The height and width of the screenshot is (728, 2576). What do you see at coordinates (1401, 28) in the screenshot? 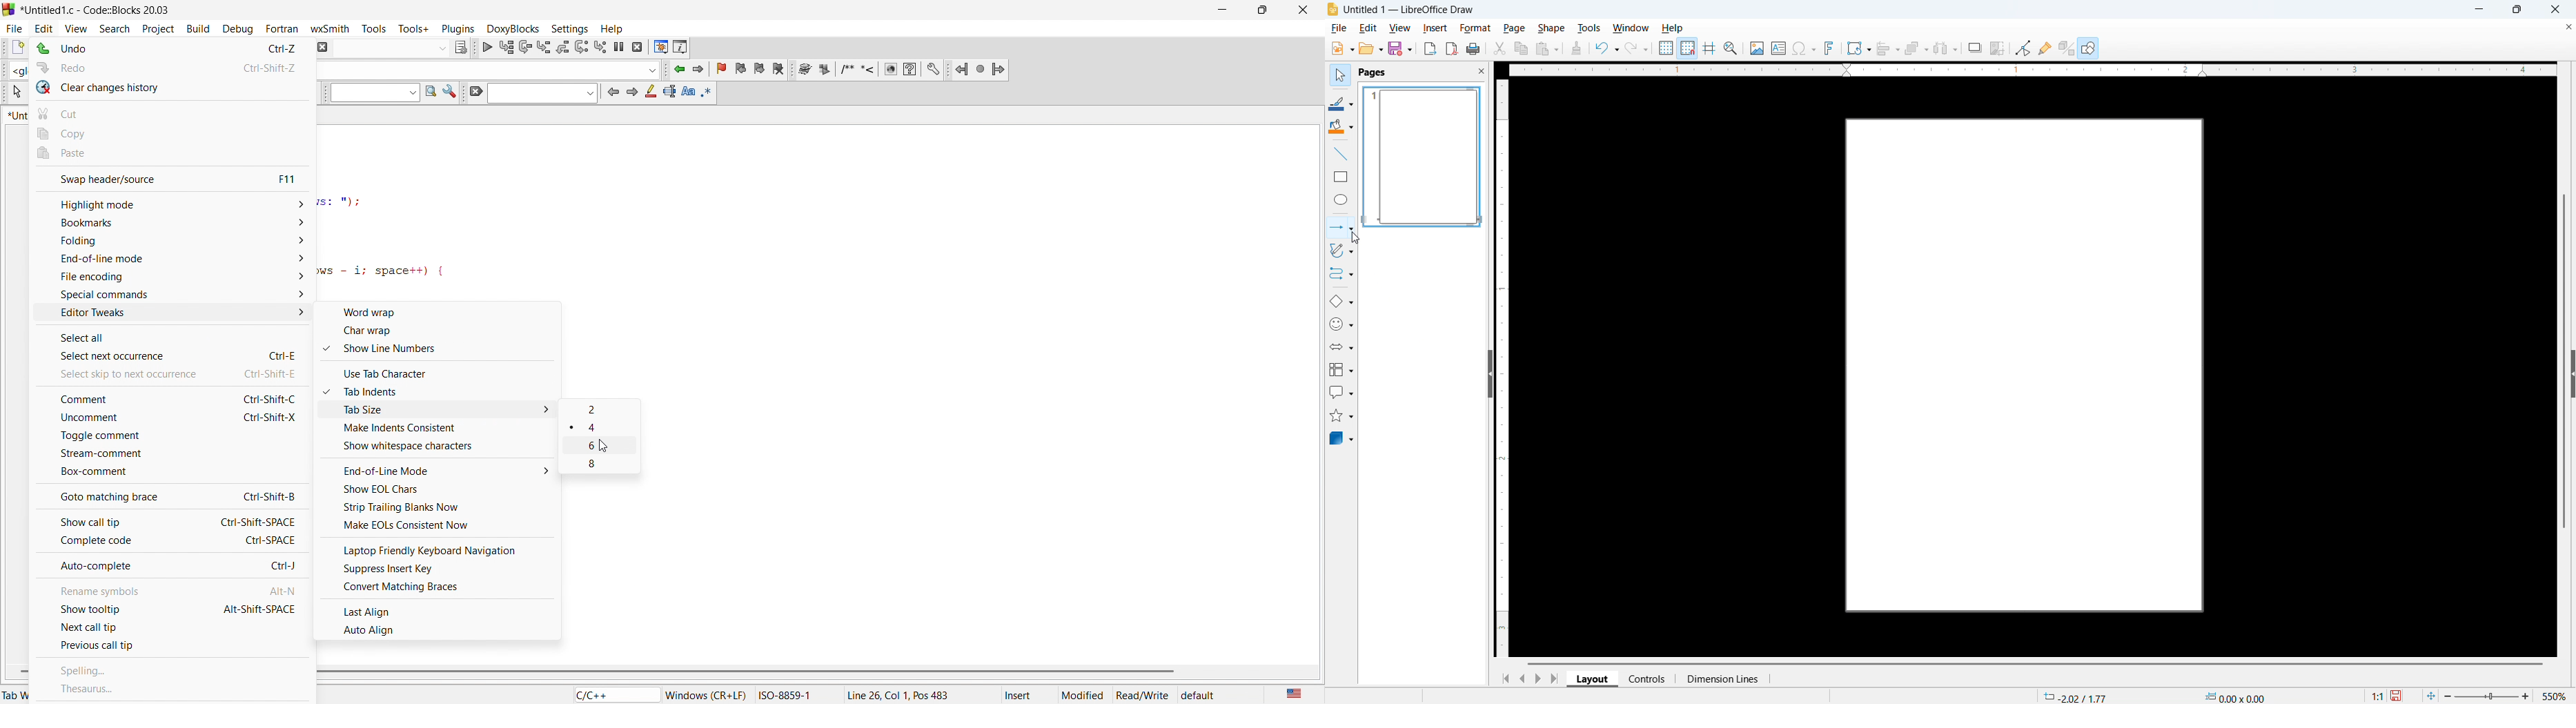
I see `View ` at bounding box center [1401, 28].